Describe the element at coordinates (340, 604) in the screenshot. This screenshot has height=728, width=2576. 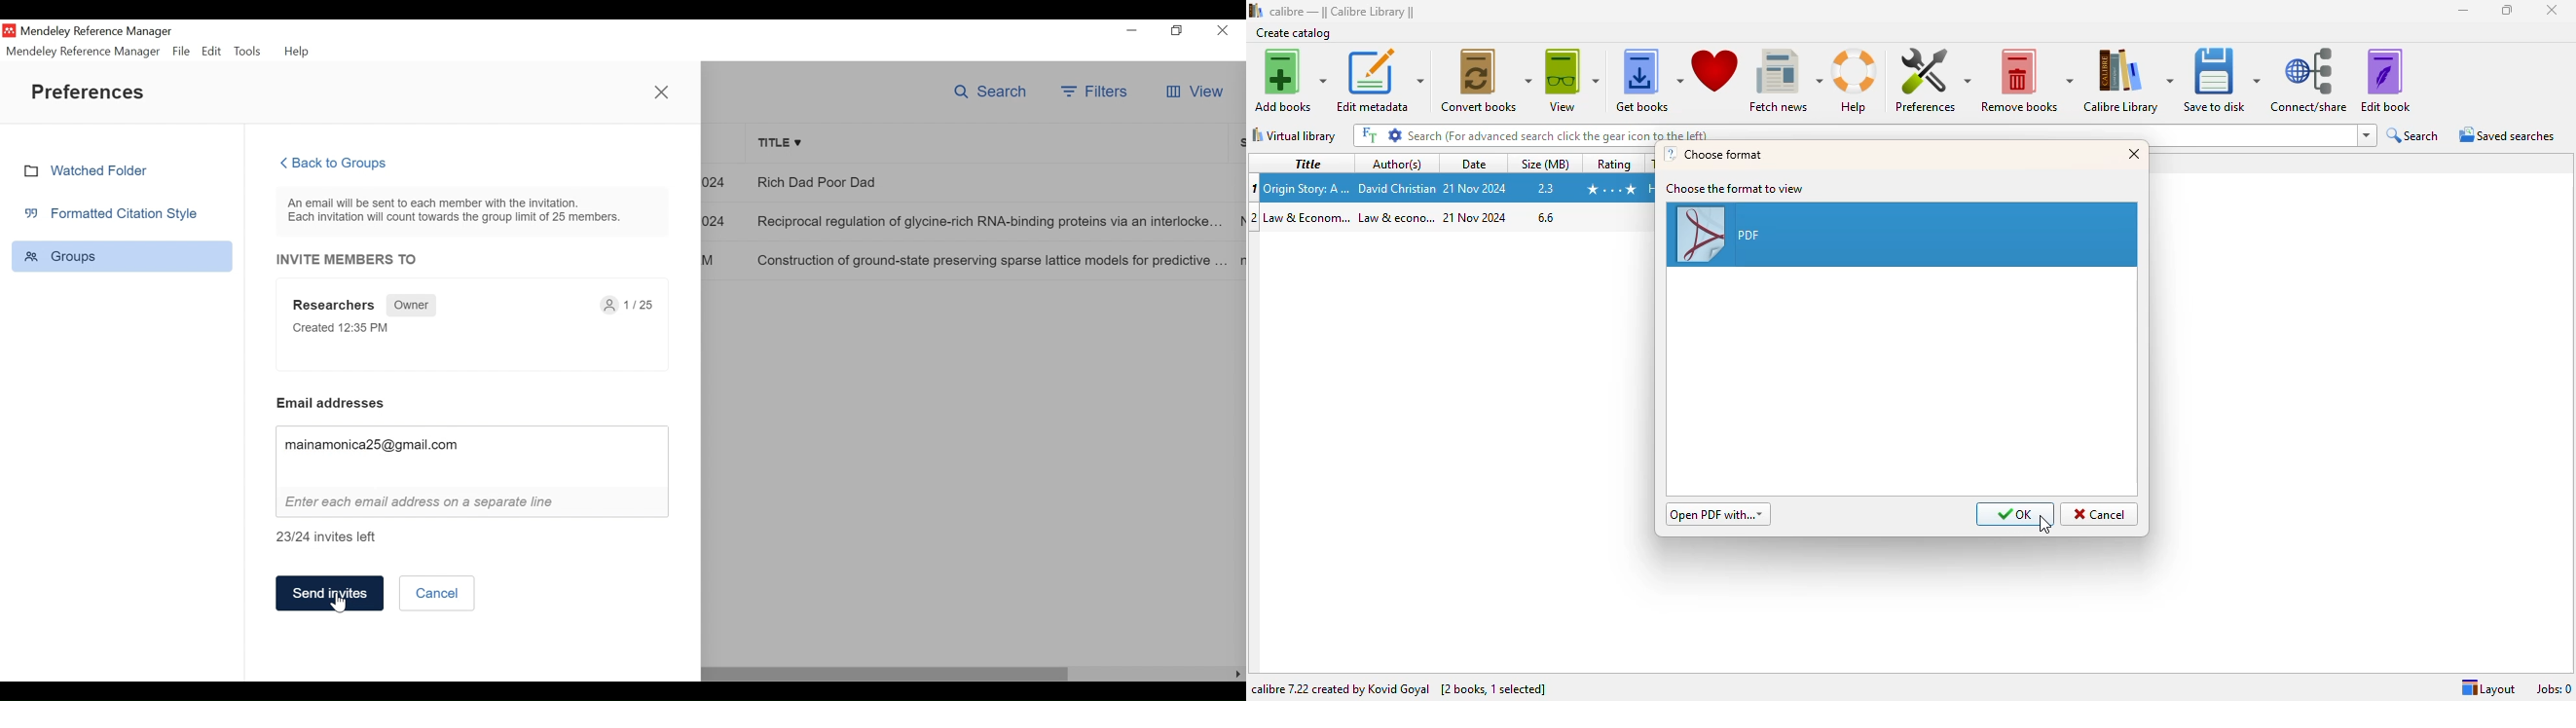
I see `cursor` at that location.